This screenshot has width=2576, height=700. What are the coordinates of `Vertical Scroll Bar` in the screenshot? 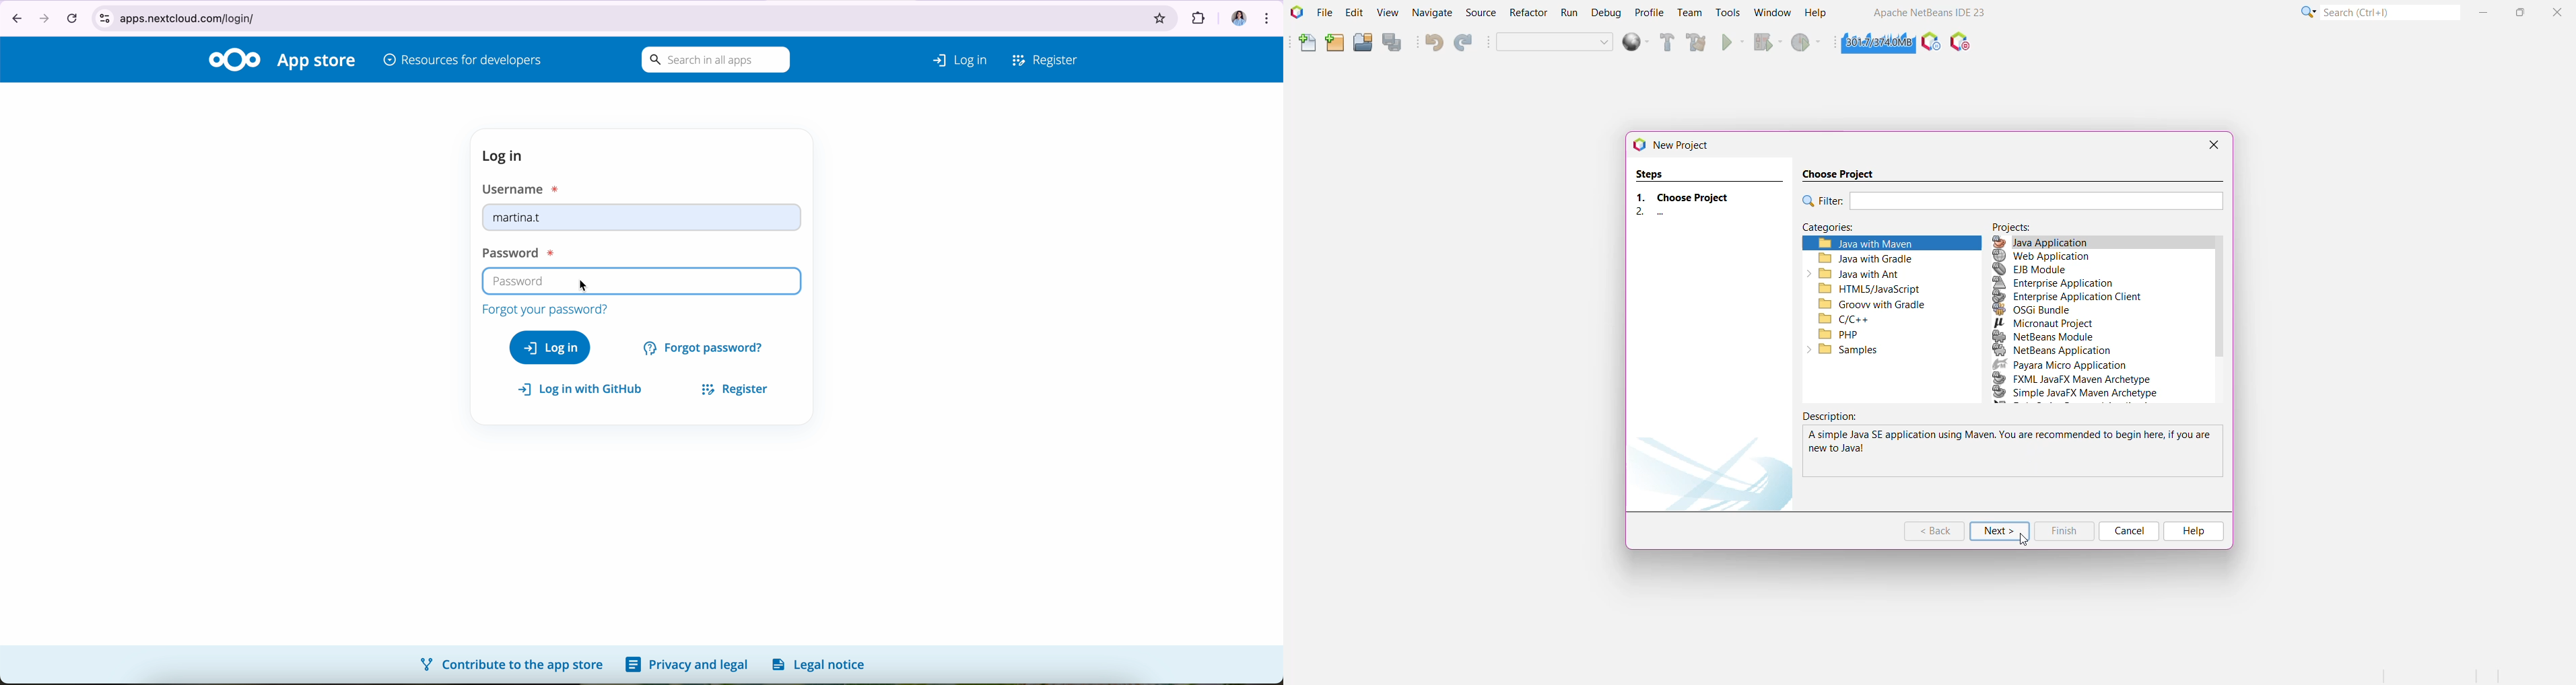 It's located at (2218, 299).